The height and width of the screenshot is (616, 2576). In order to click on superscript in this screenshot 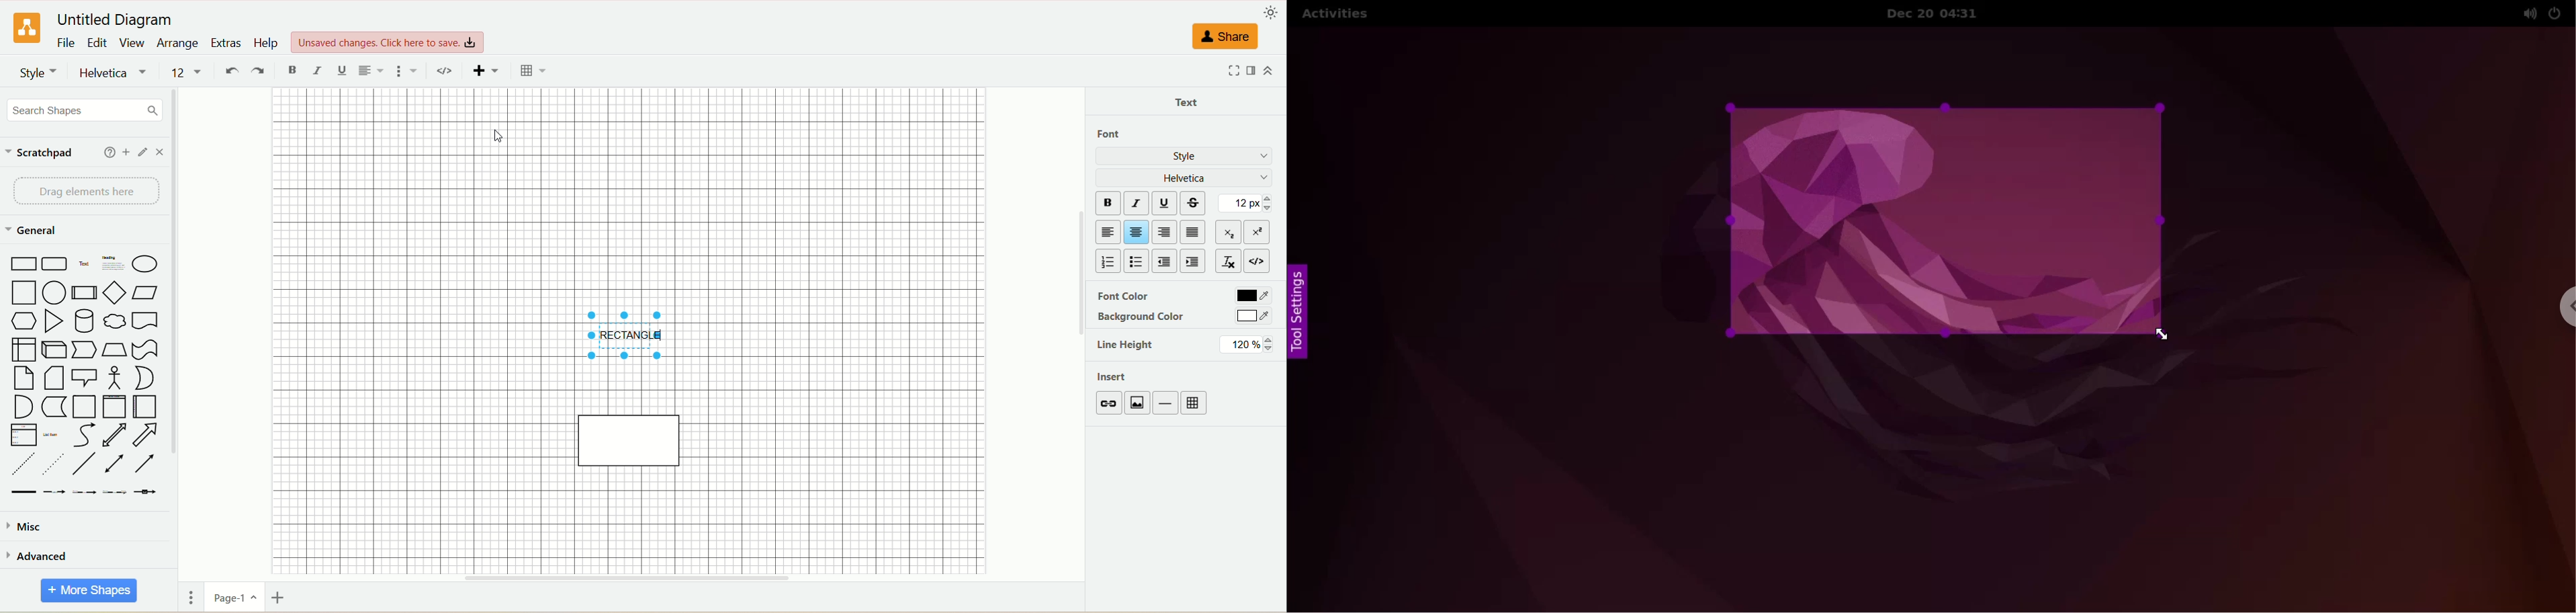, I will do `click(1261, 229)`.